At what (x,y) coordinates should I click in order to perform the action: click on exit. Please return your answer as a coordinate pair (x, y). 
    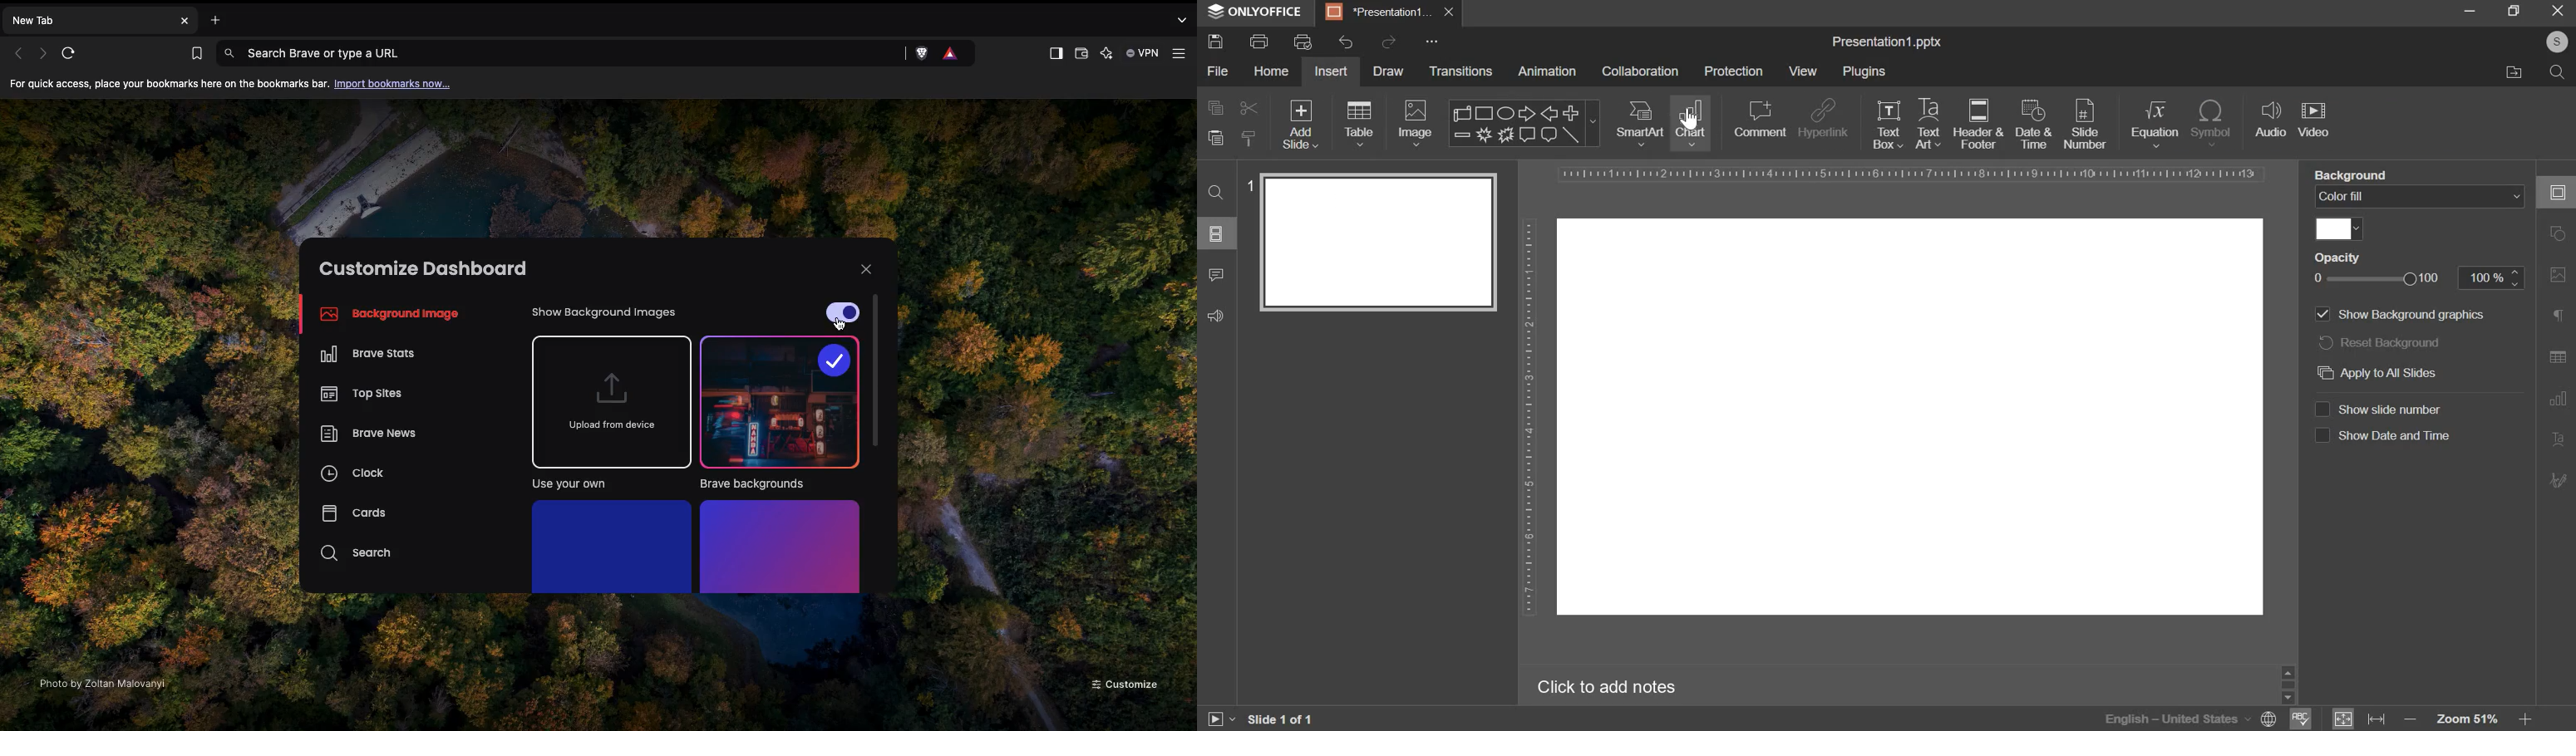
    Looking at the image, I should click on (2557, 10).